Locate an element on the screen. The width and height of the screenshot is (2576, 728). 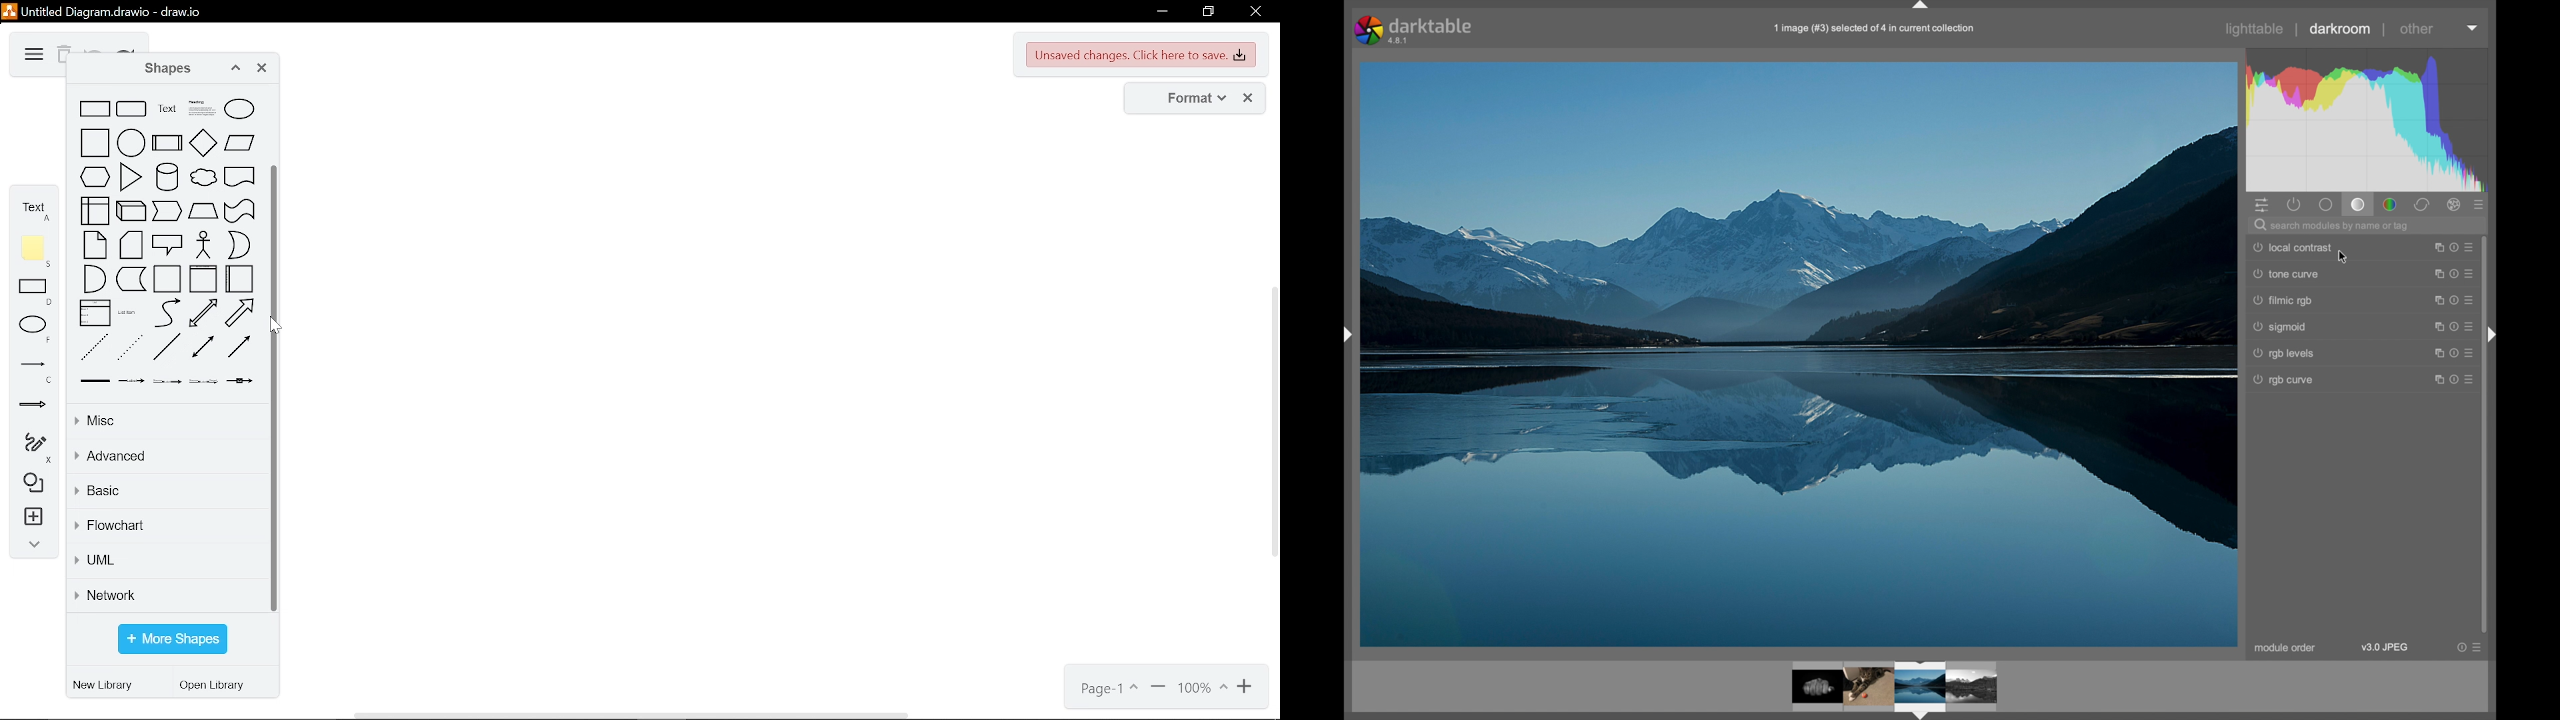
circle is located at coordinates (131, 142).